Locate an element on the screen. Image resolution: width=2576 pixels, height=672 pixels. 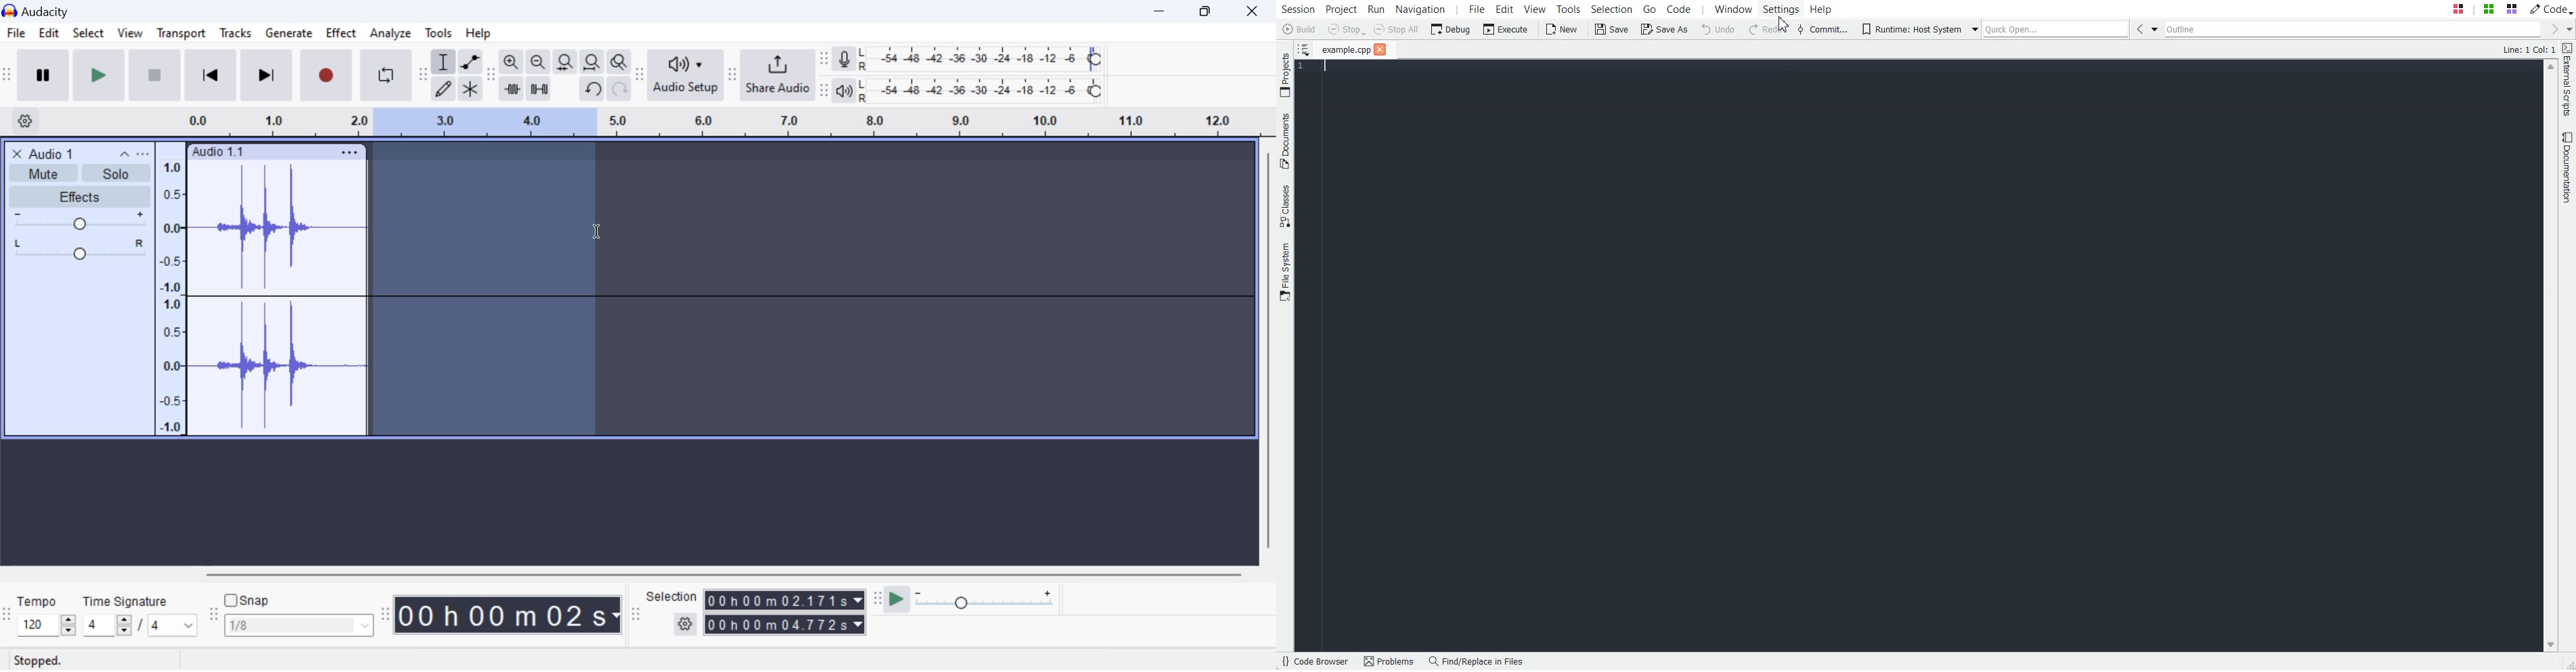
vertical scrollbar is located at coordinates (1267, 356).